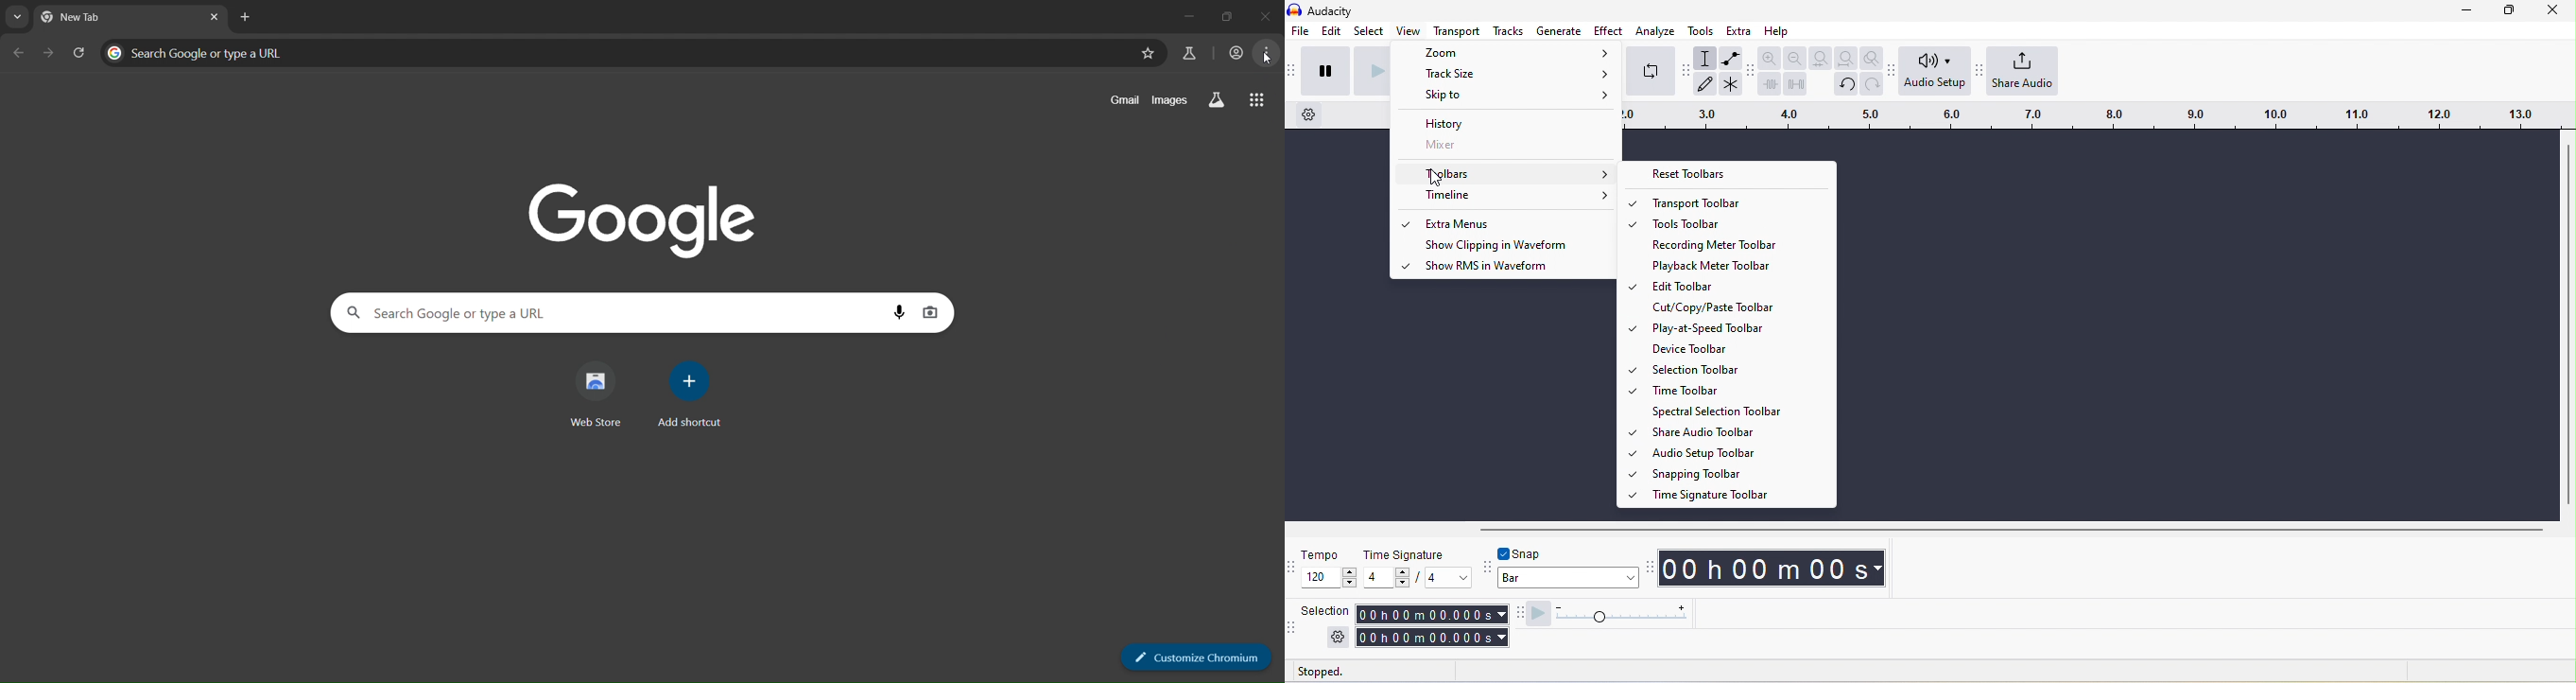 The width and height of the screenshot is (2576, 700). Describe the element at coordinates (1170, 100) in the screenshot. I see `images` at that location.